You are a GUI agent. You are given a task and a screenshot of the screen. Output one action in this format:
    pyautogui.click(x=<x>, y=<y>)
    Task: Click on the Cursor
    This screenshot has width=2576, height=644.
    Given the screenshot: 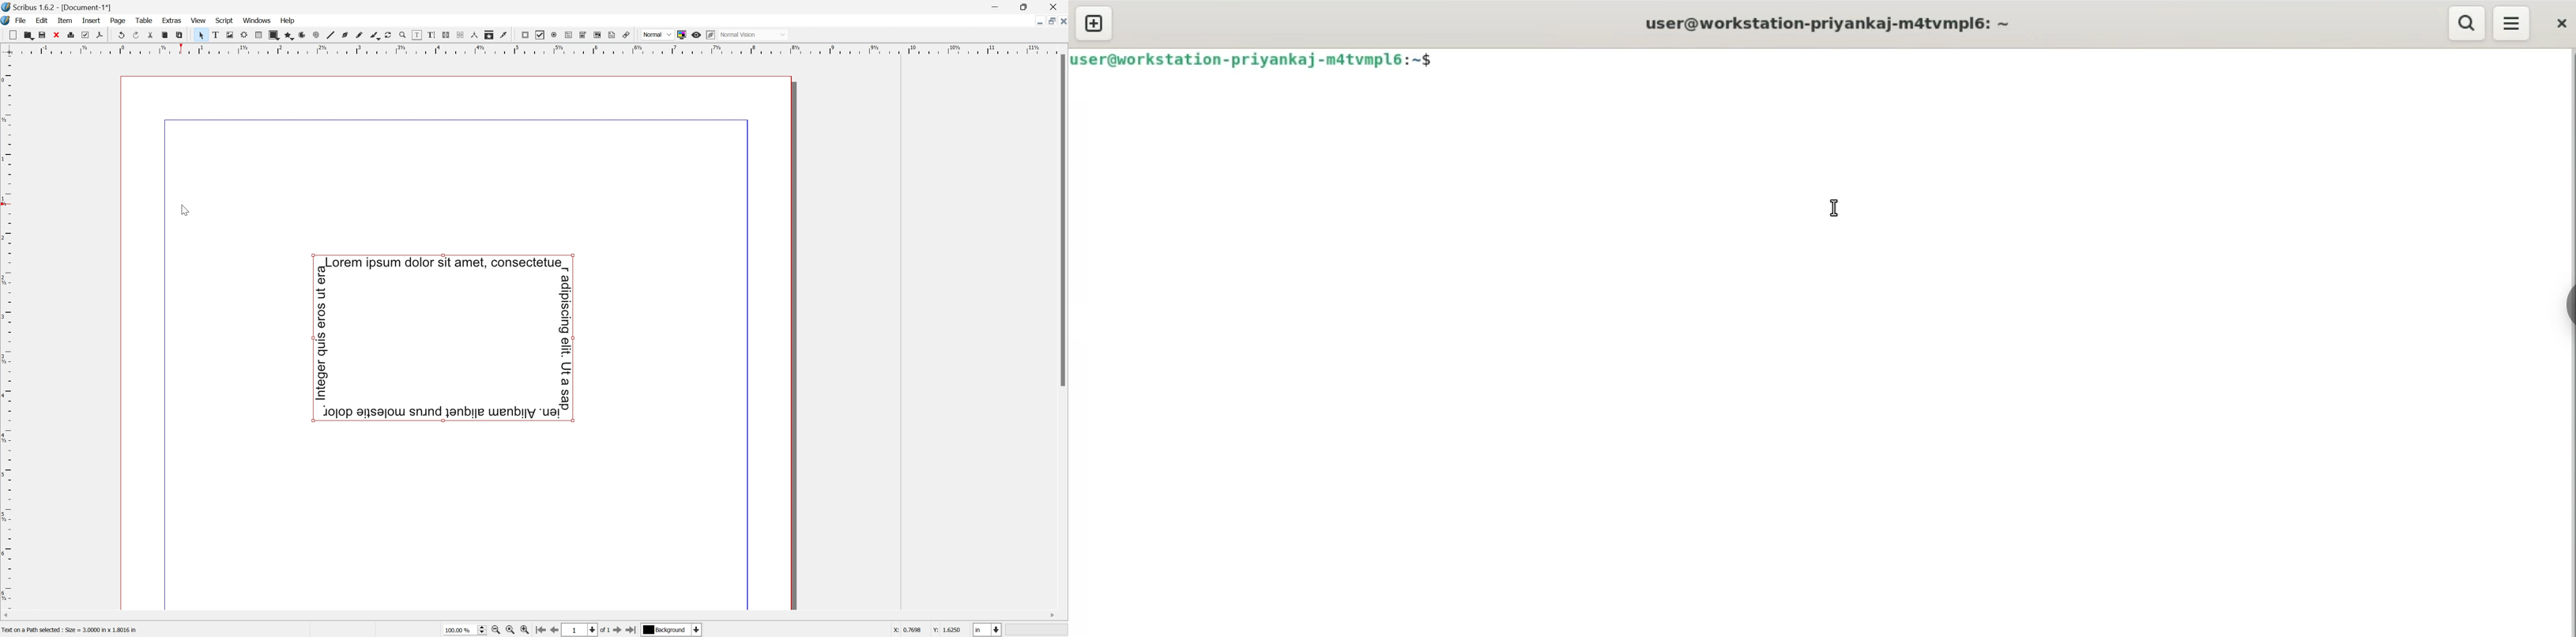 What is the action you would take?
    pyautogui.click(x=184, y=208)
    